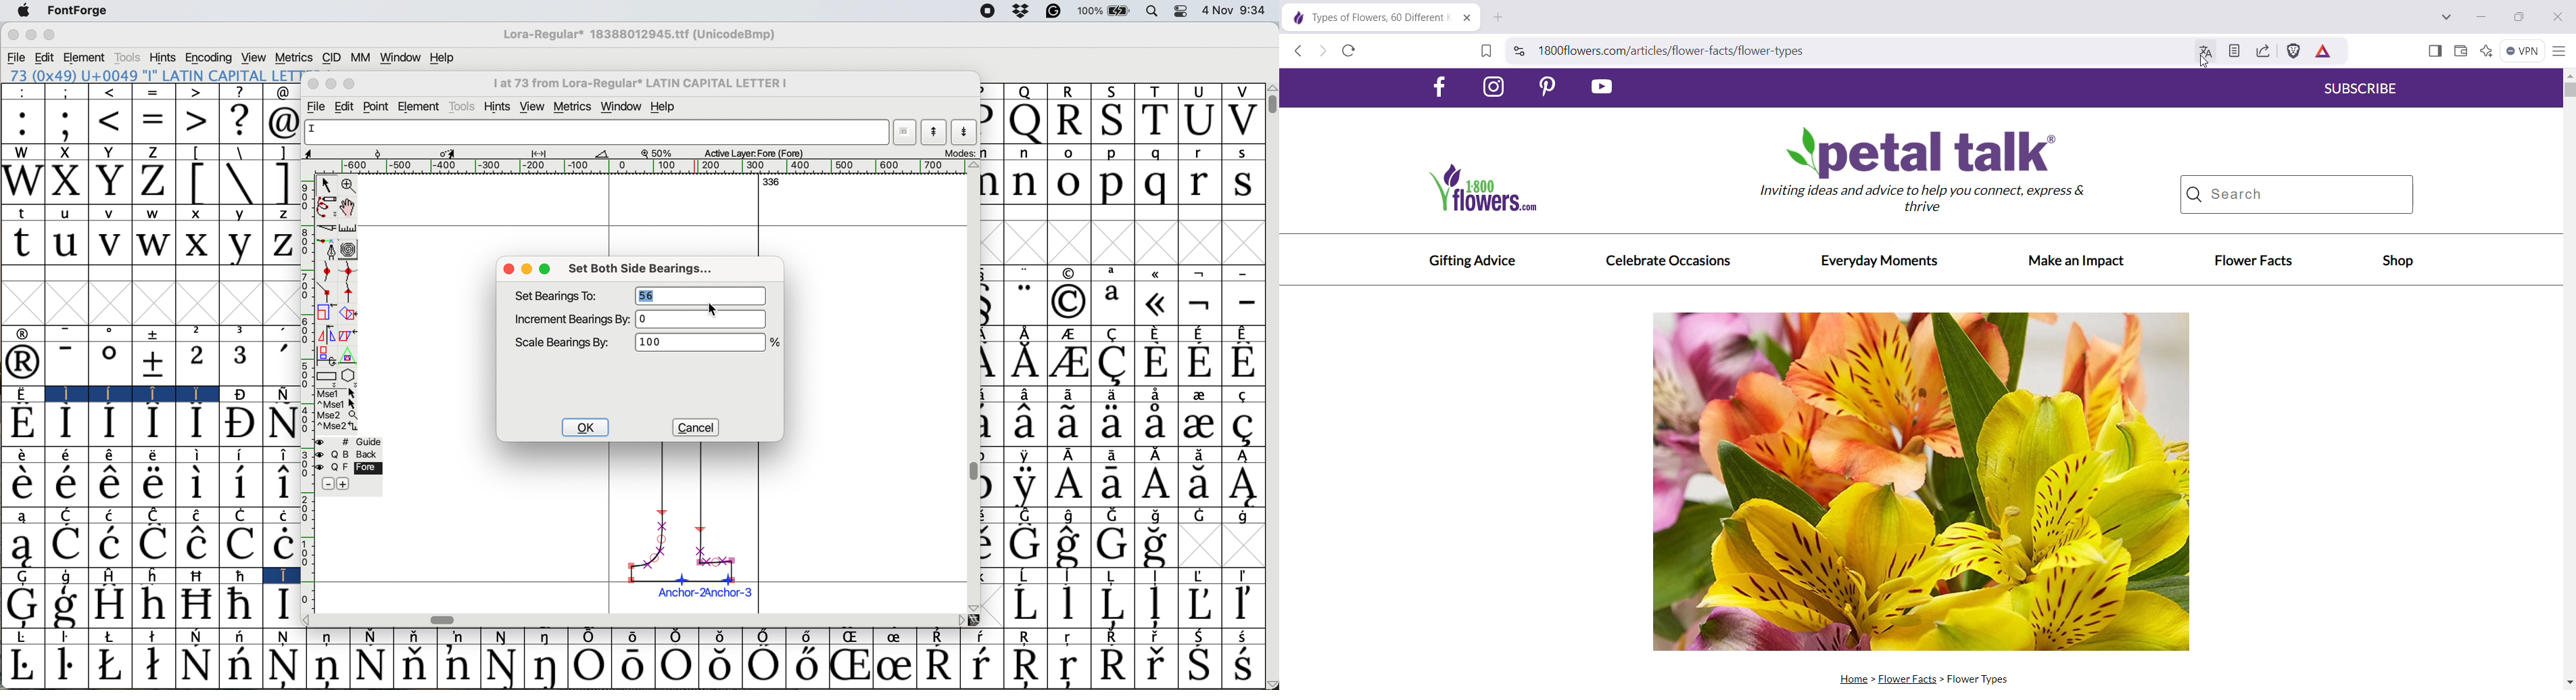  I want to click on Vertical Scroll Bar, so click(2568, 380).